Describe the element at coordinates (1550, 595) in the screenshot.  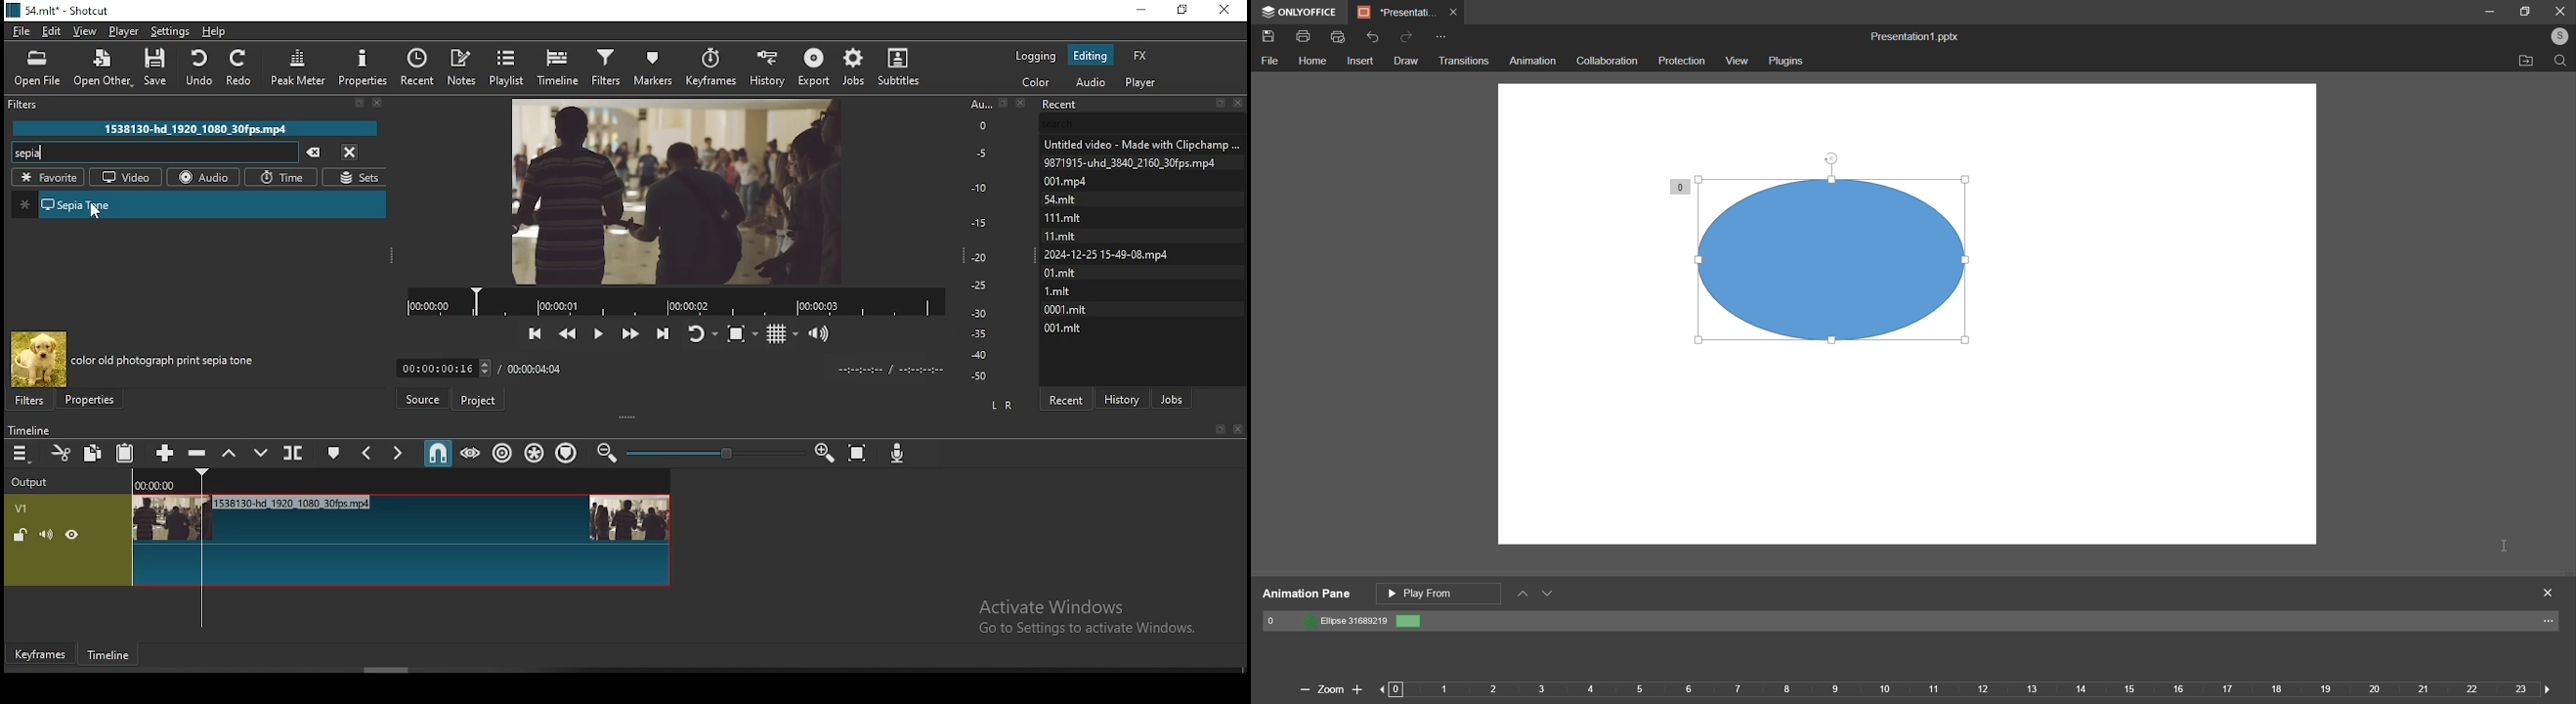
I see `move down` at that location.